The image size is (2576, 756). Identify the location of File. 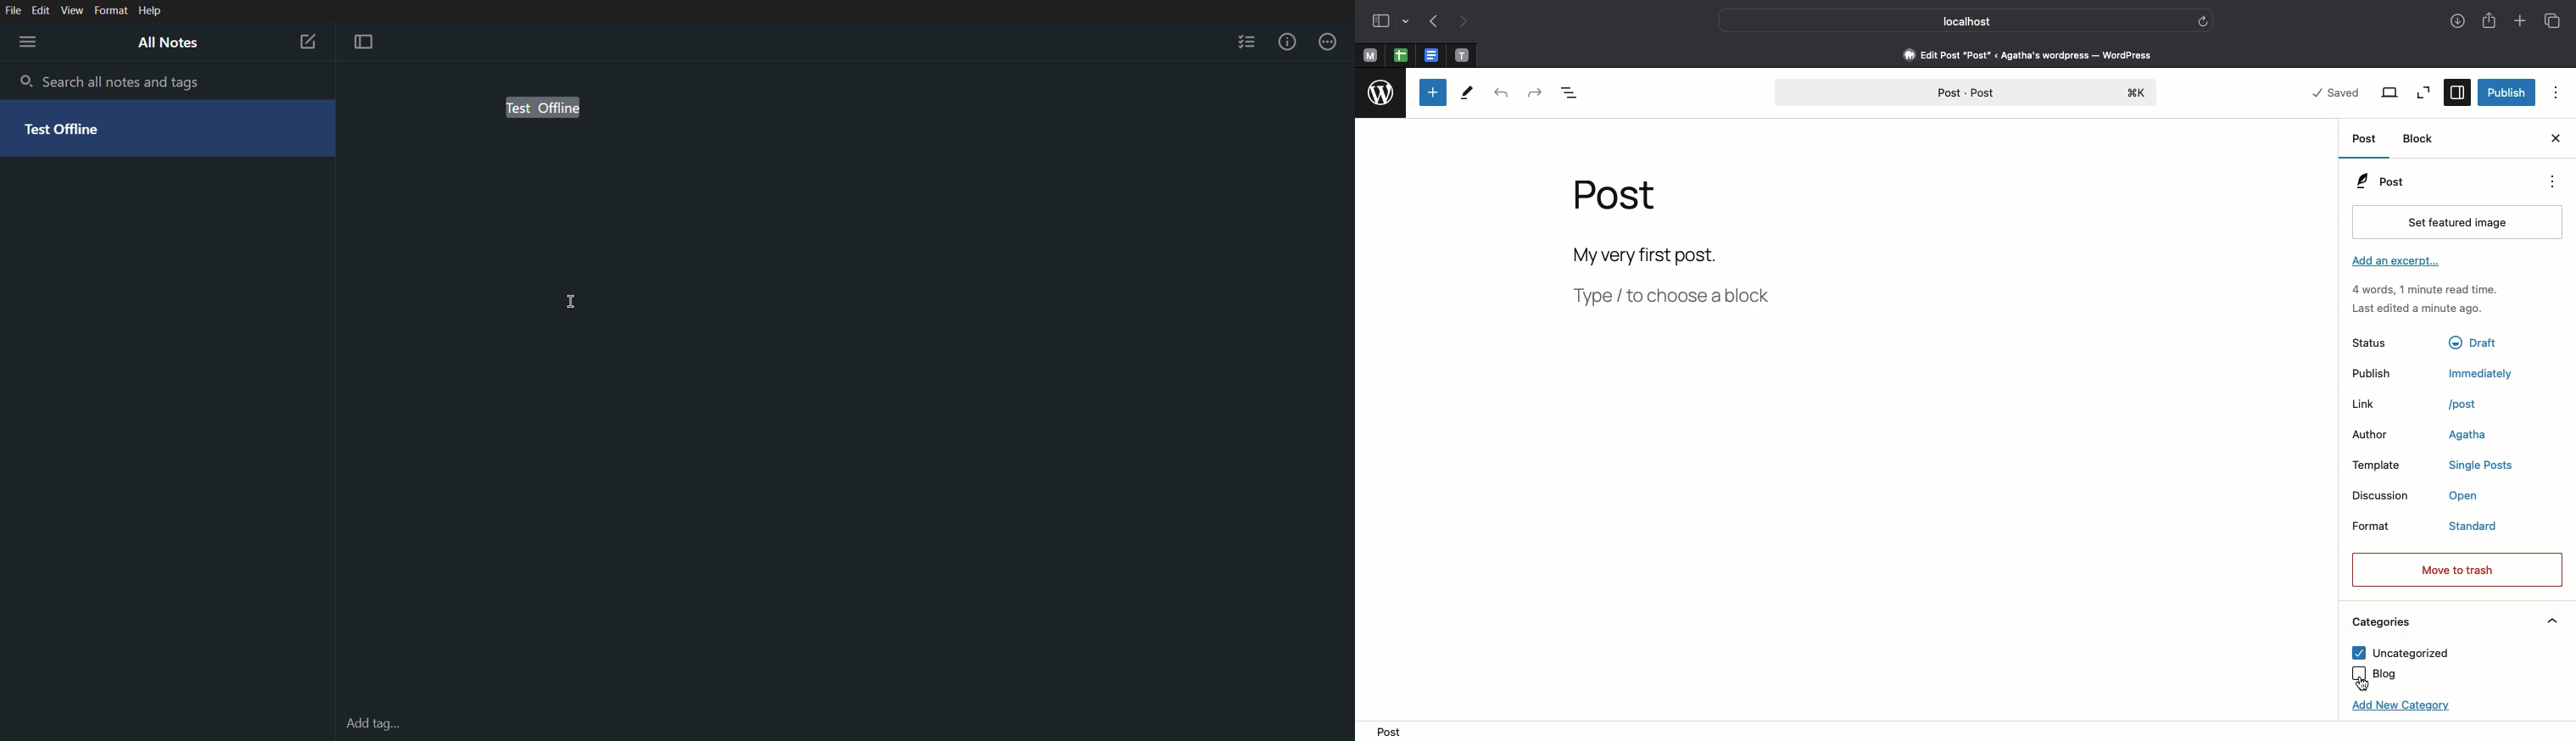
(13, 8).